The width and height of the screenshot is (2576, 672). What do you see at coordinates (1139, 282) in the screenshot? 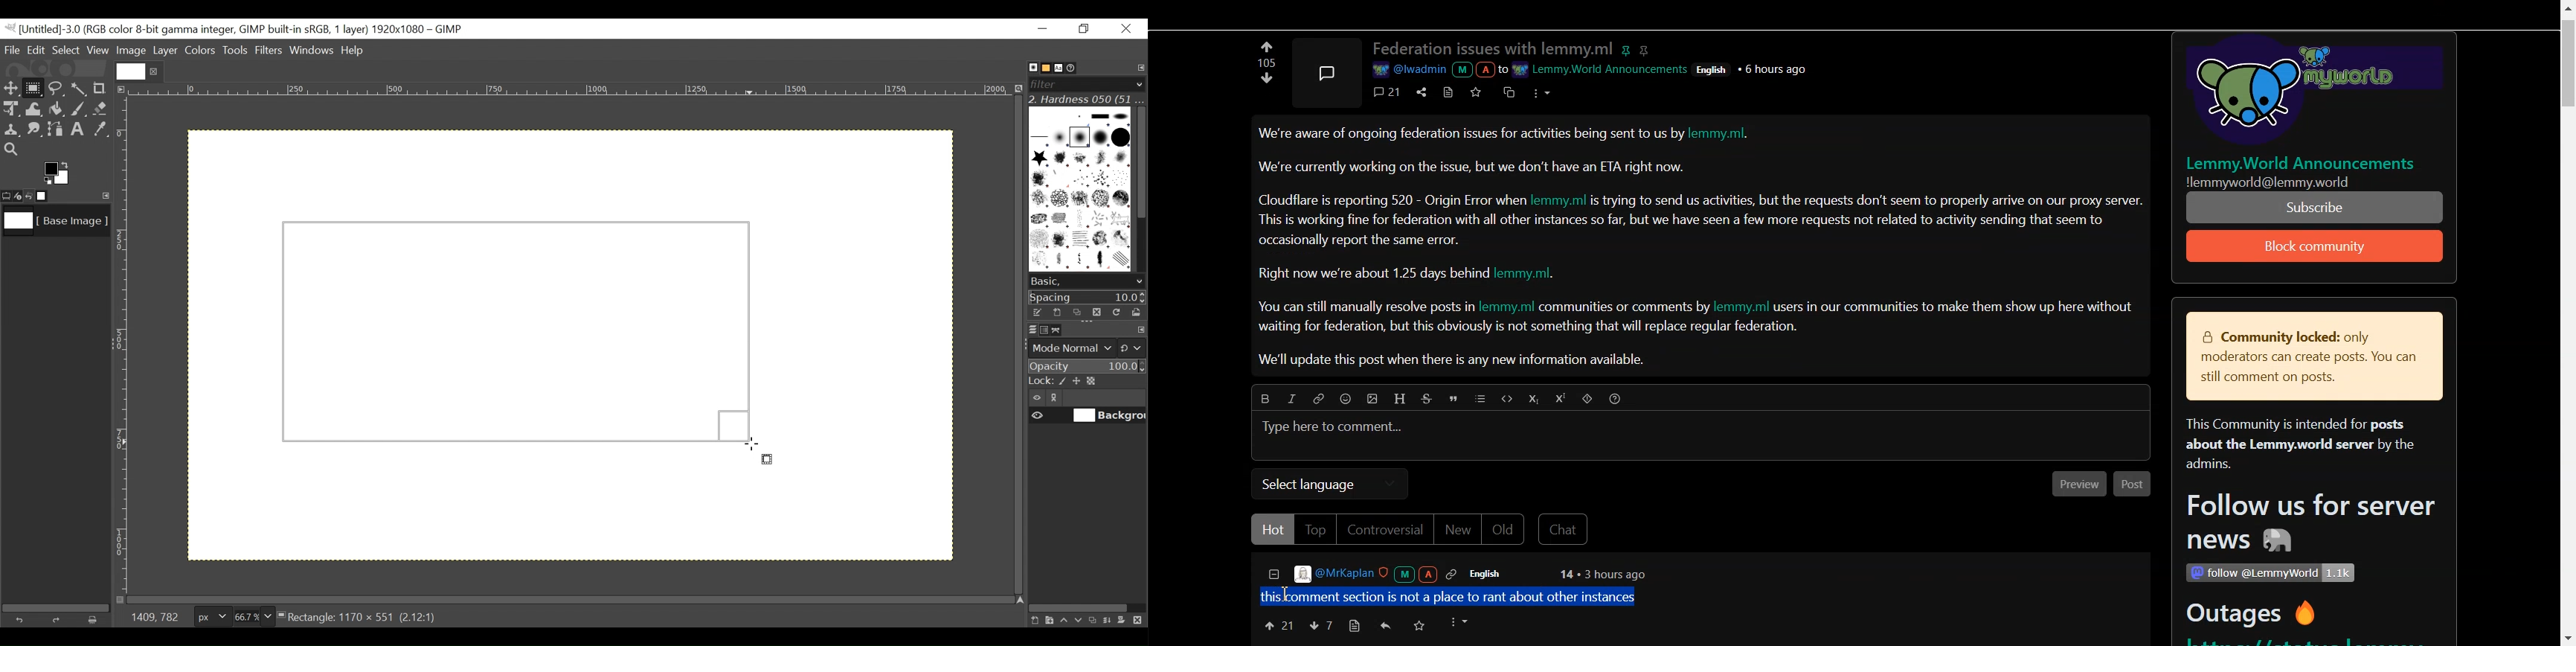
I see `scroll down` at bounding box center [1139, 282].